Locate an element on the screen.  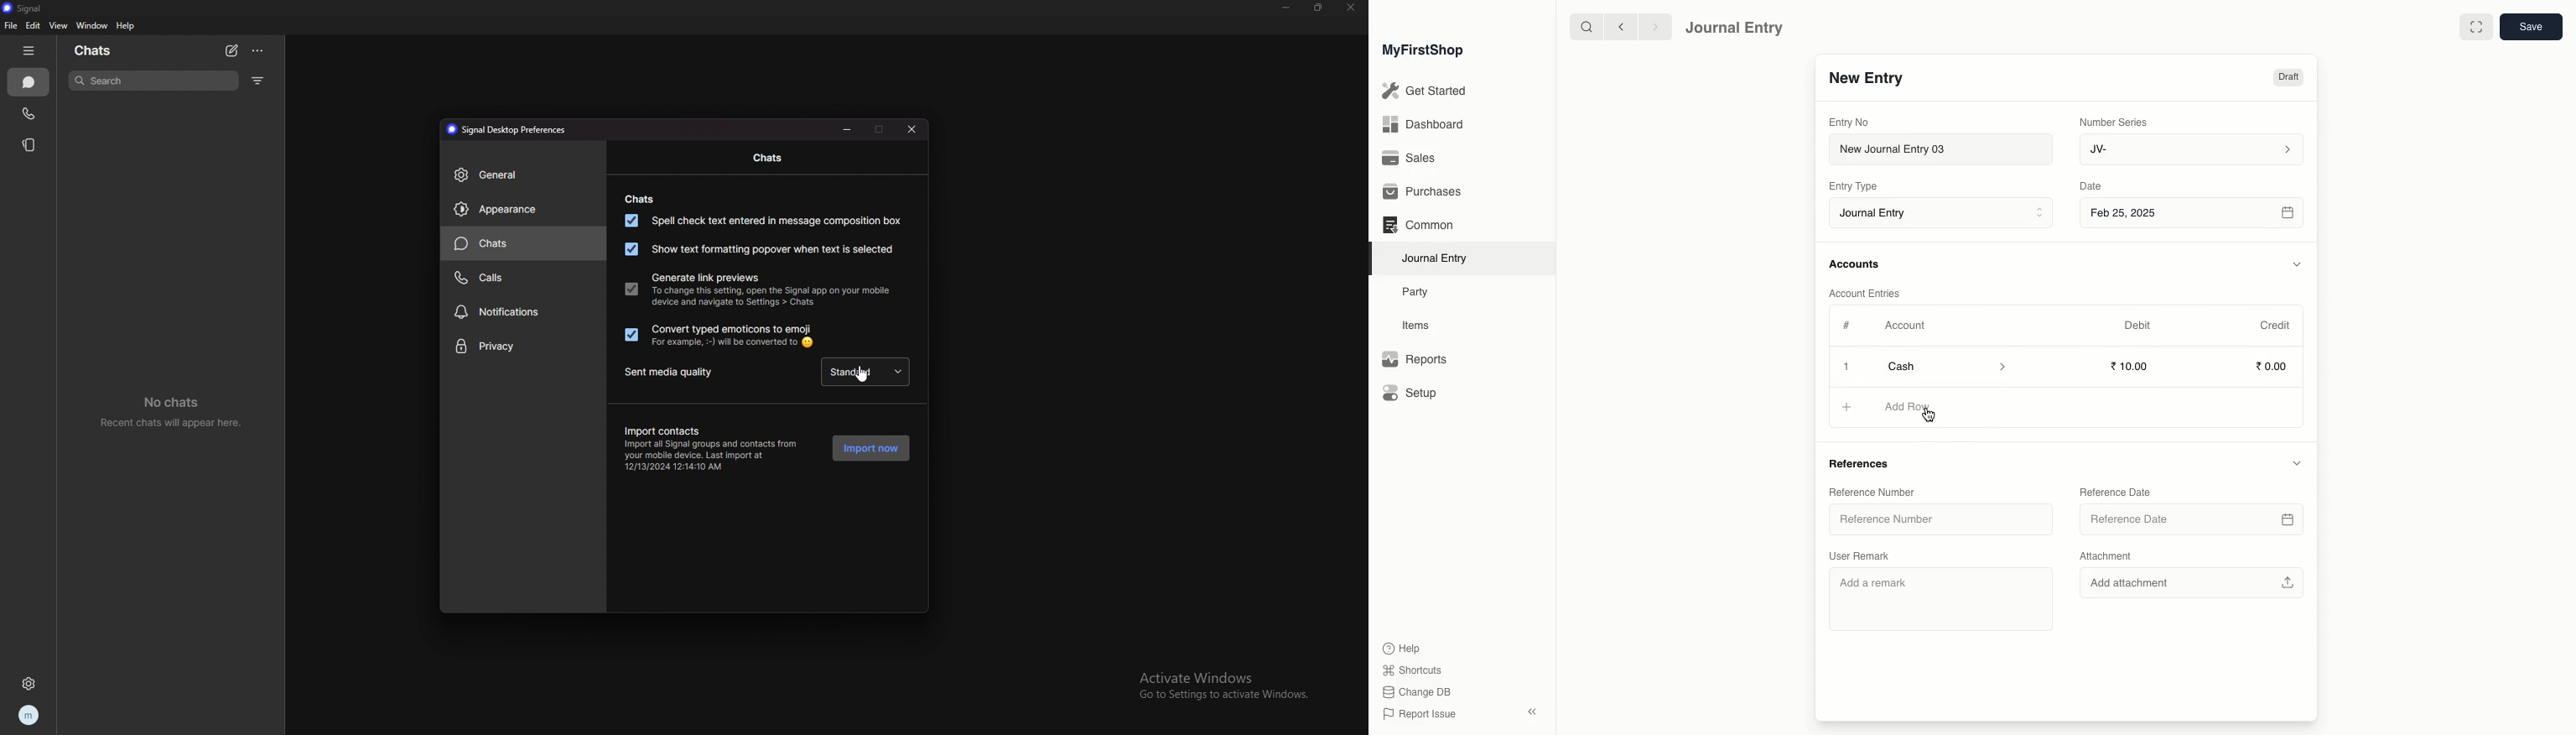
help is located at coordinates (126, 26).